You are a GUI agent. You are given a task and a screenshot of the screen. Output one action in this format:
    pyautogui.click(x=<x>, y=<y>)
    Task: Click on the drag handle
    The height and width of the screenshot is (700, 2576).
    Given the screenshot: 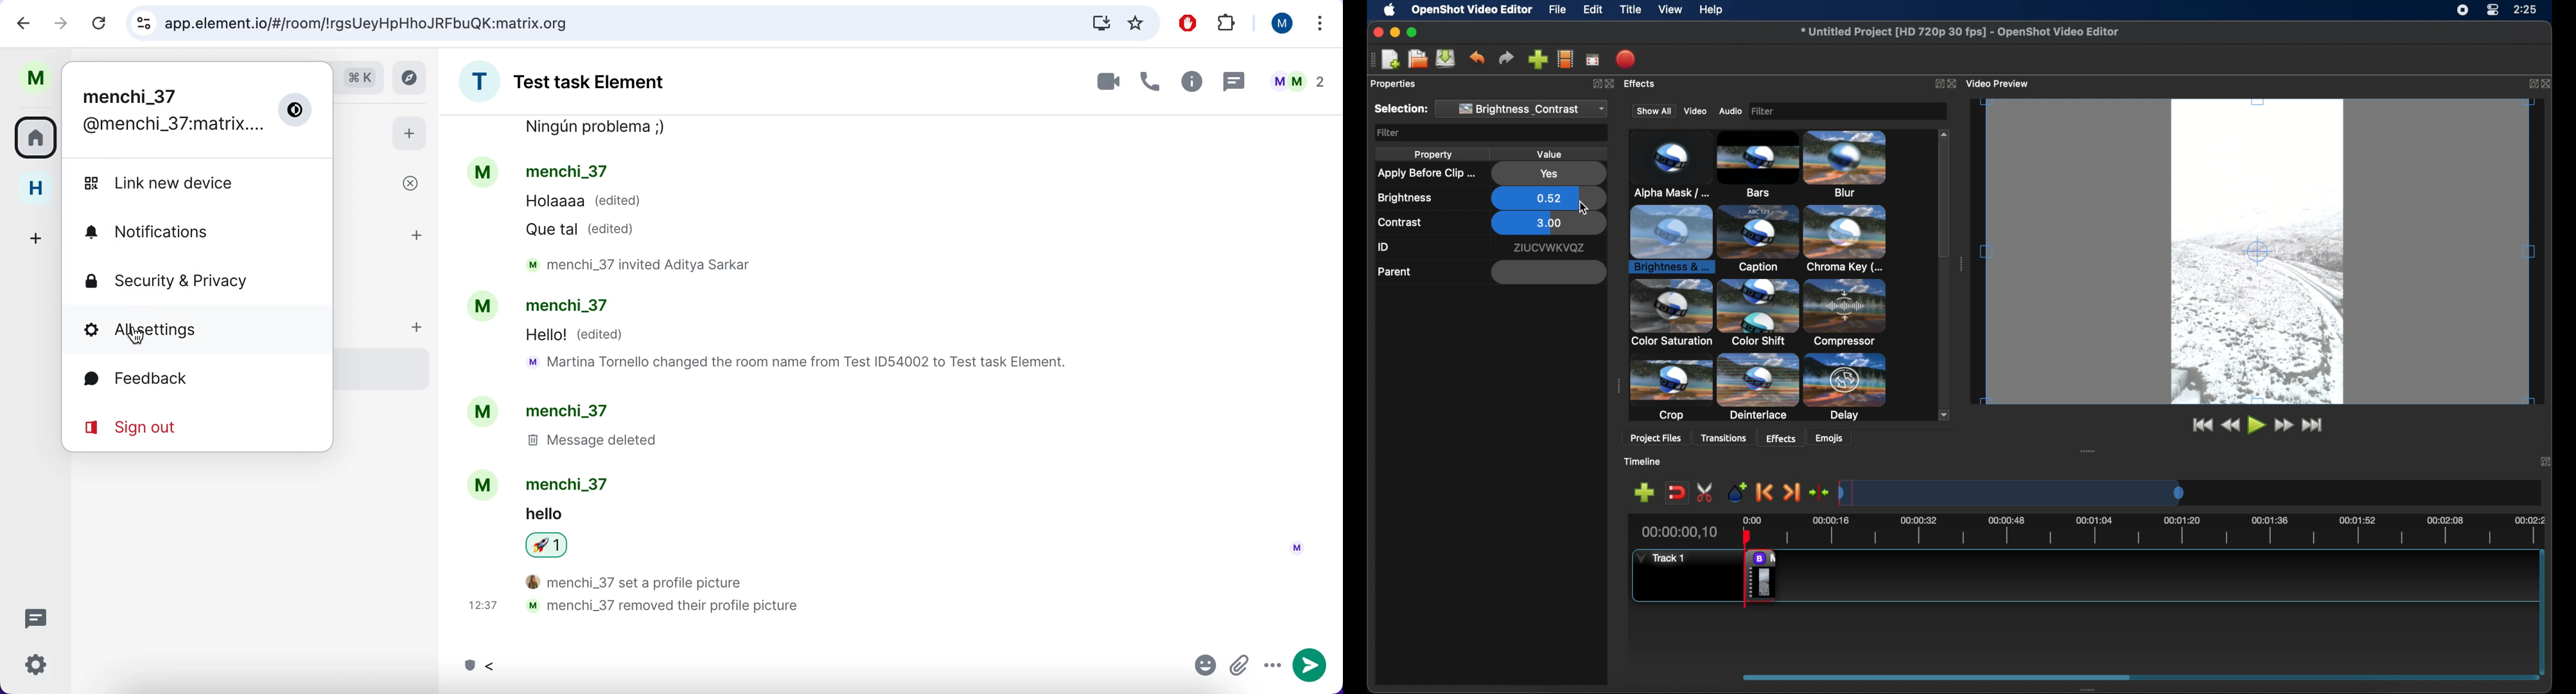 What is the action you would take?
    pyautogui.click(x=2082, y=690)
    